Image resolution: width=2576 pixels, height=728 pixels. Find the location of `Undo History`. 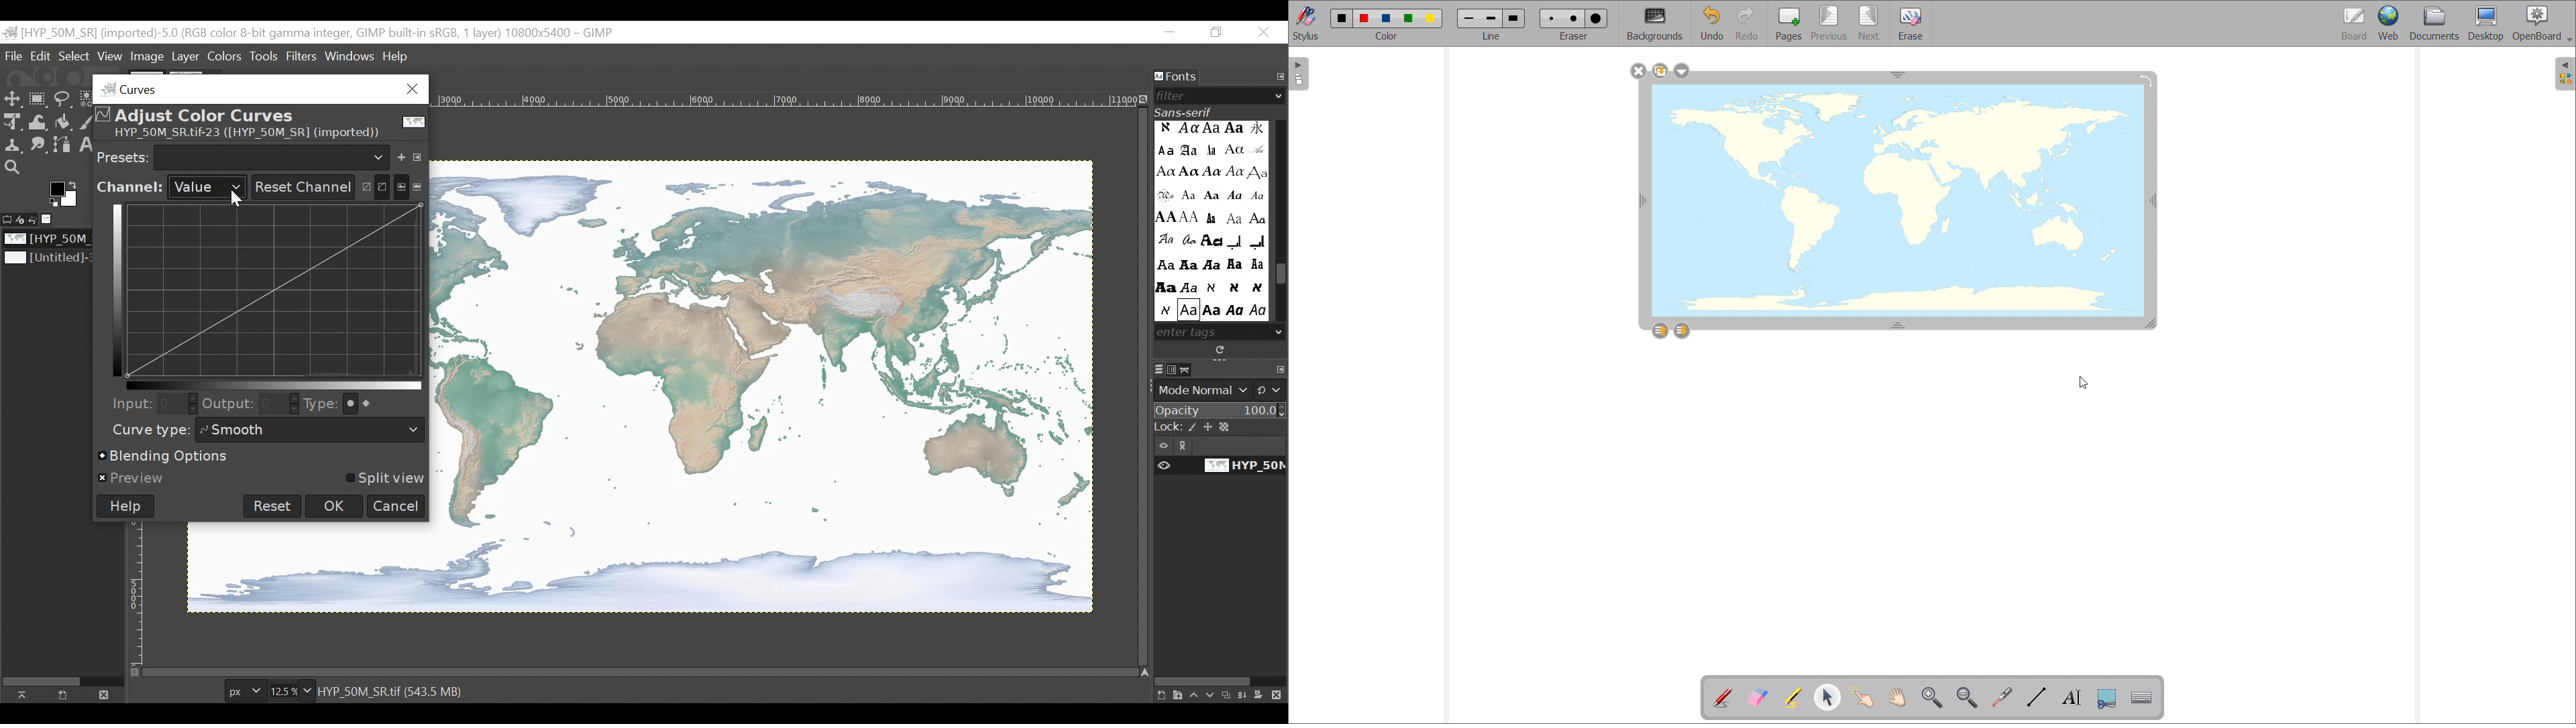

Undo History is located at coordinates (37, 220).